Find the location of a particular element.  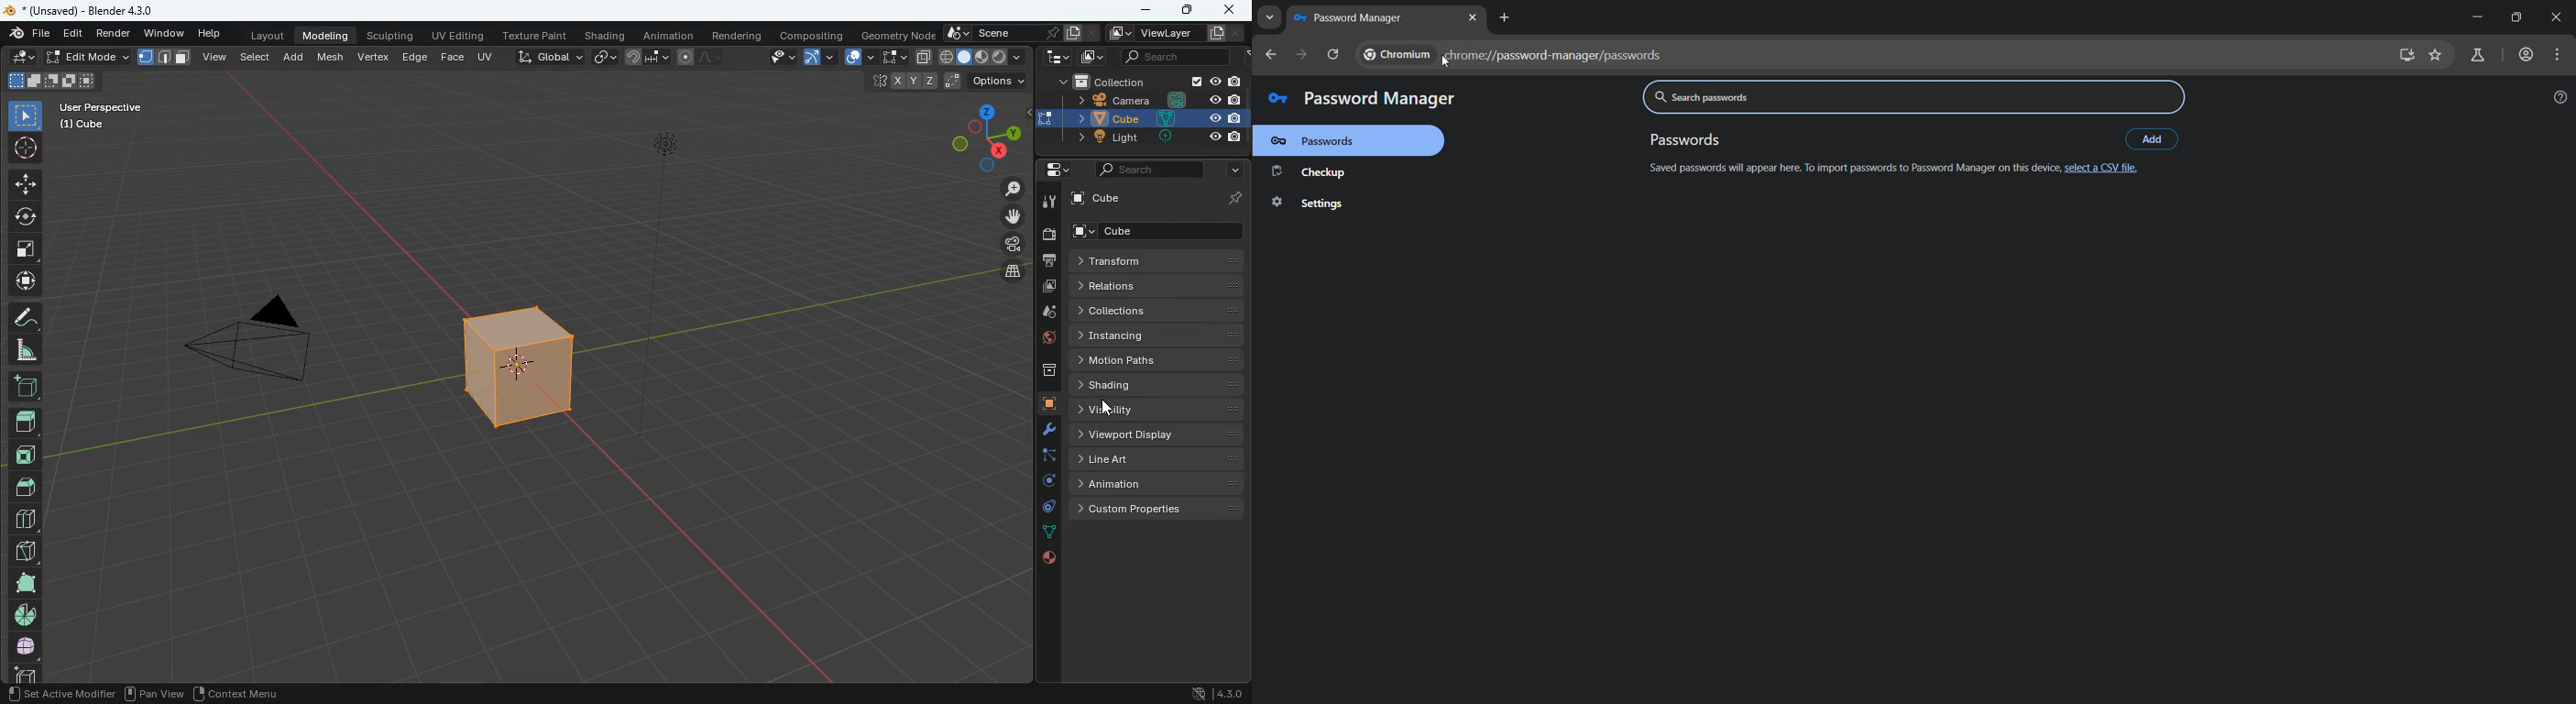

view is located at coordinates (773, 58).